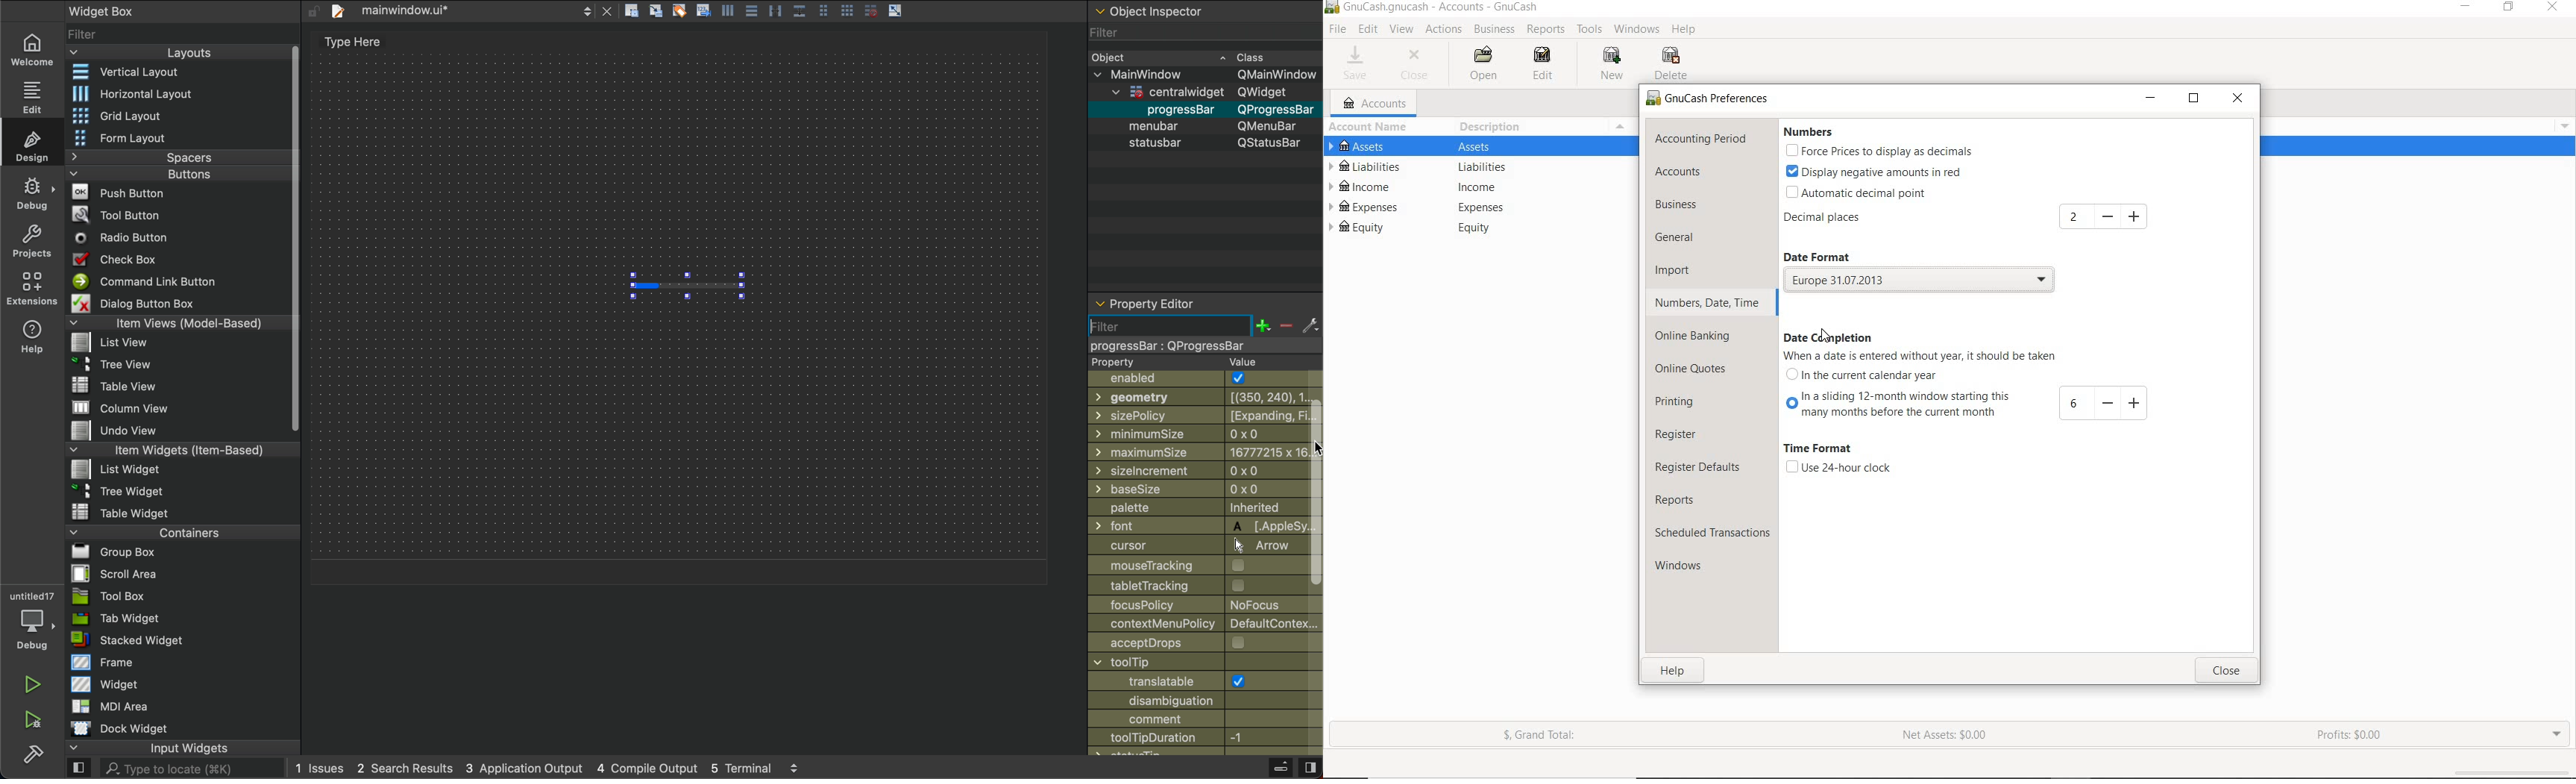 This screenshot has height=784, width=2576. I want to click on OPEN, so click(1485, 64).